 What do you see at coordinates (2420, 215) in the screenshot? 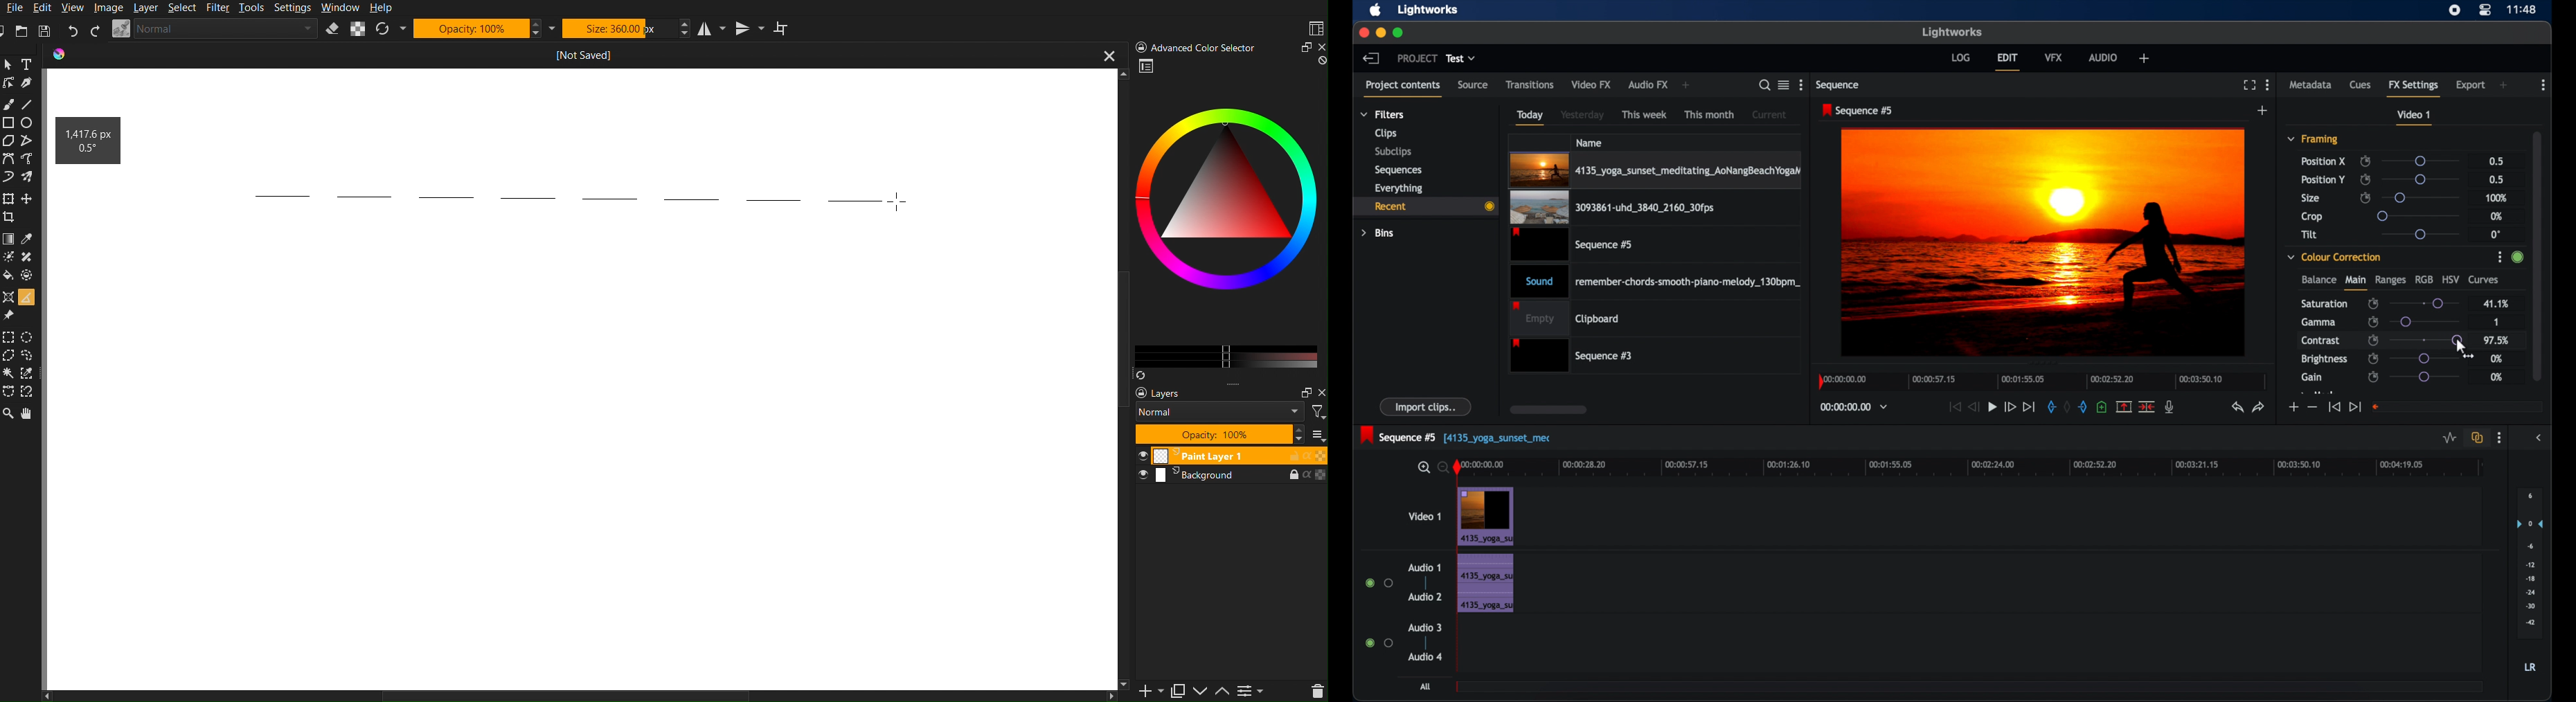
I see `slider` at bounding box center [2420, 215].